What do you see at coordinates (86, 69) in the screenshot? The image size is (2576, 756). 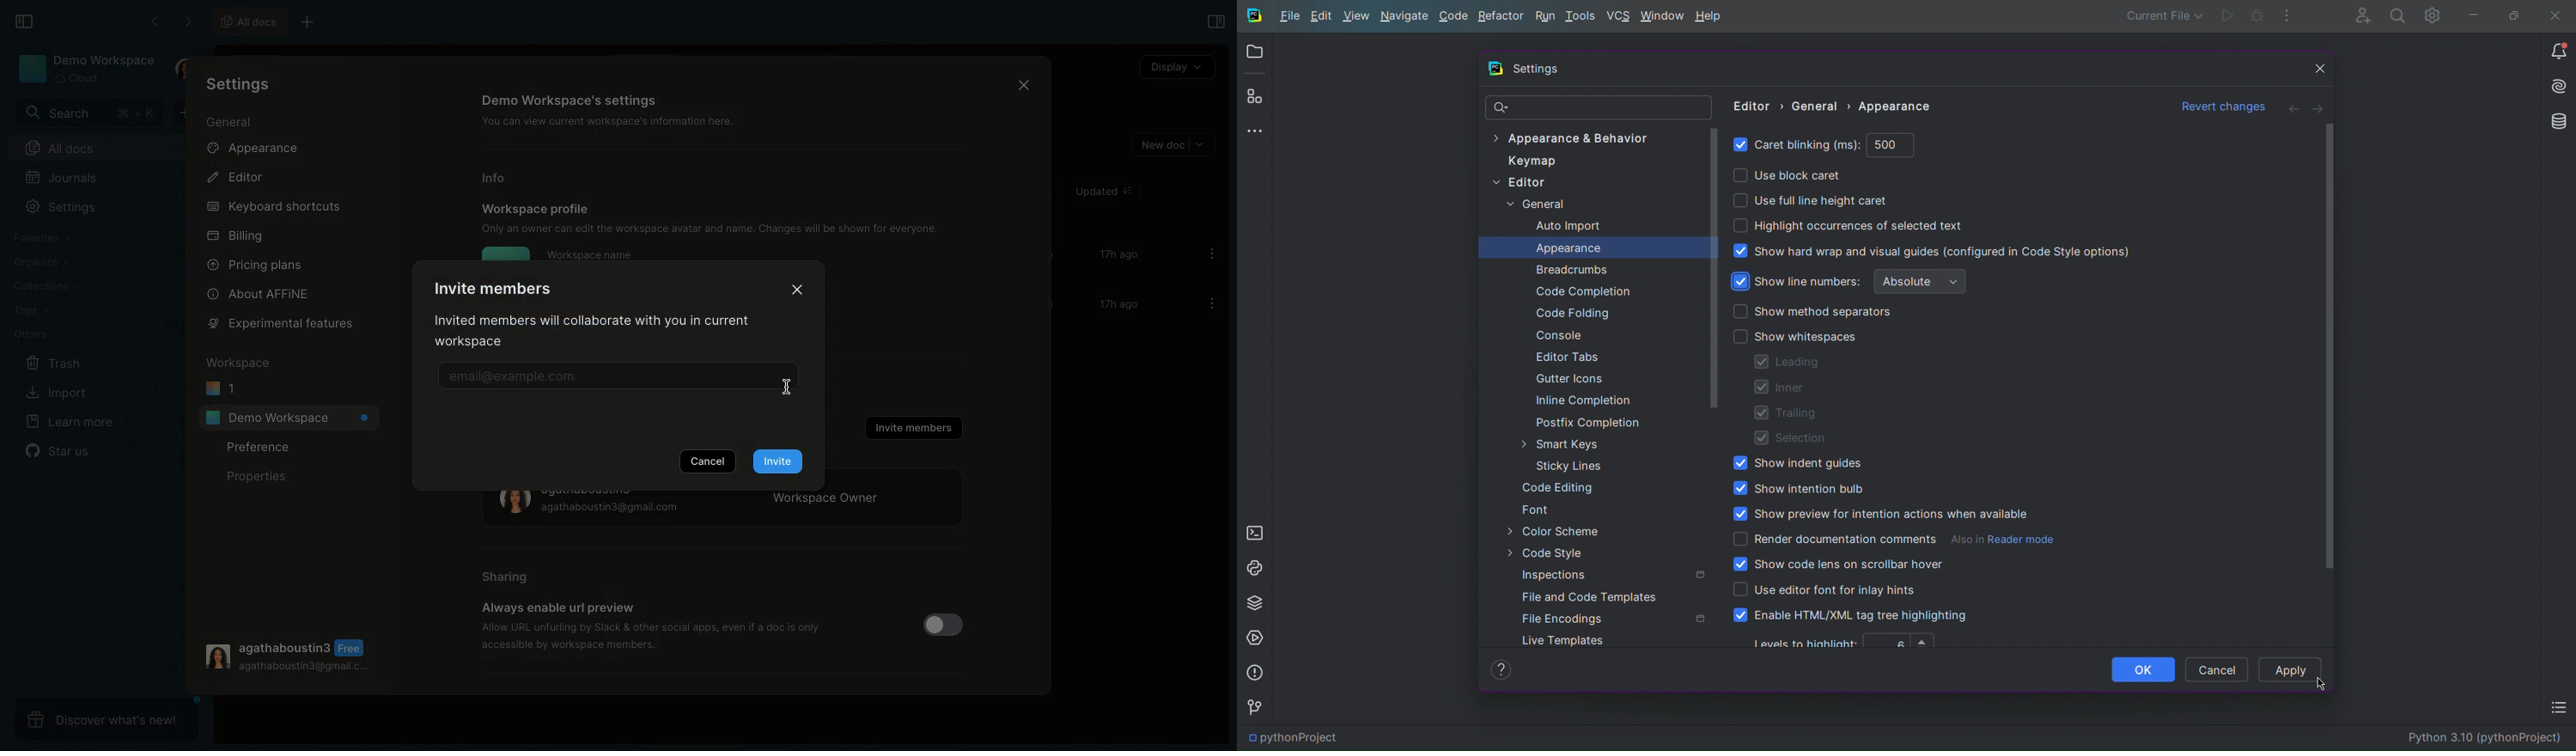 I see `Demo workspace` at bounding box center [86, 69].